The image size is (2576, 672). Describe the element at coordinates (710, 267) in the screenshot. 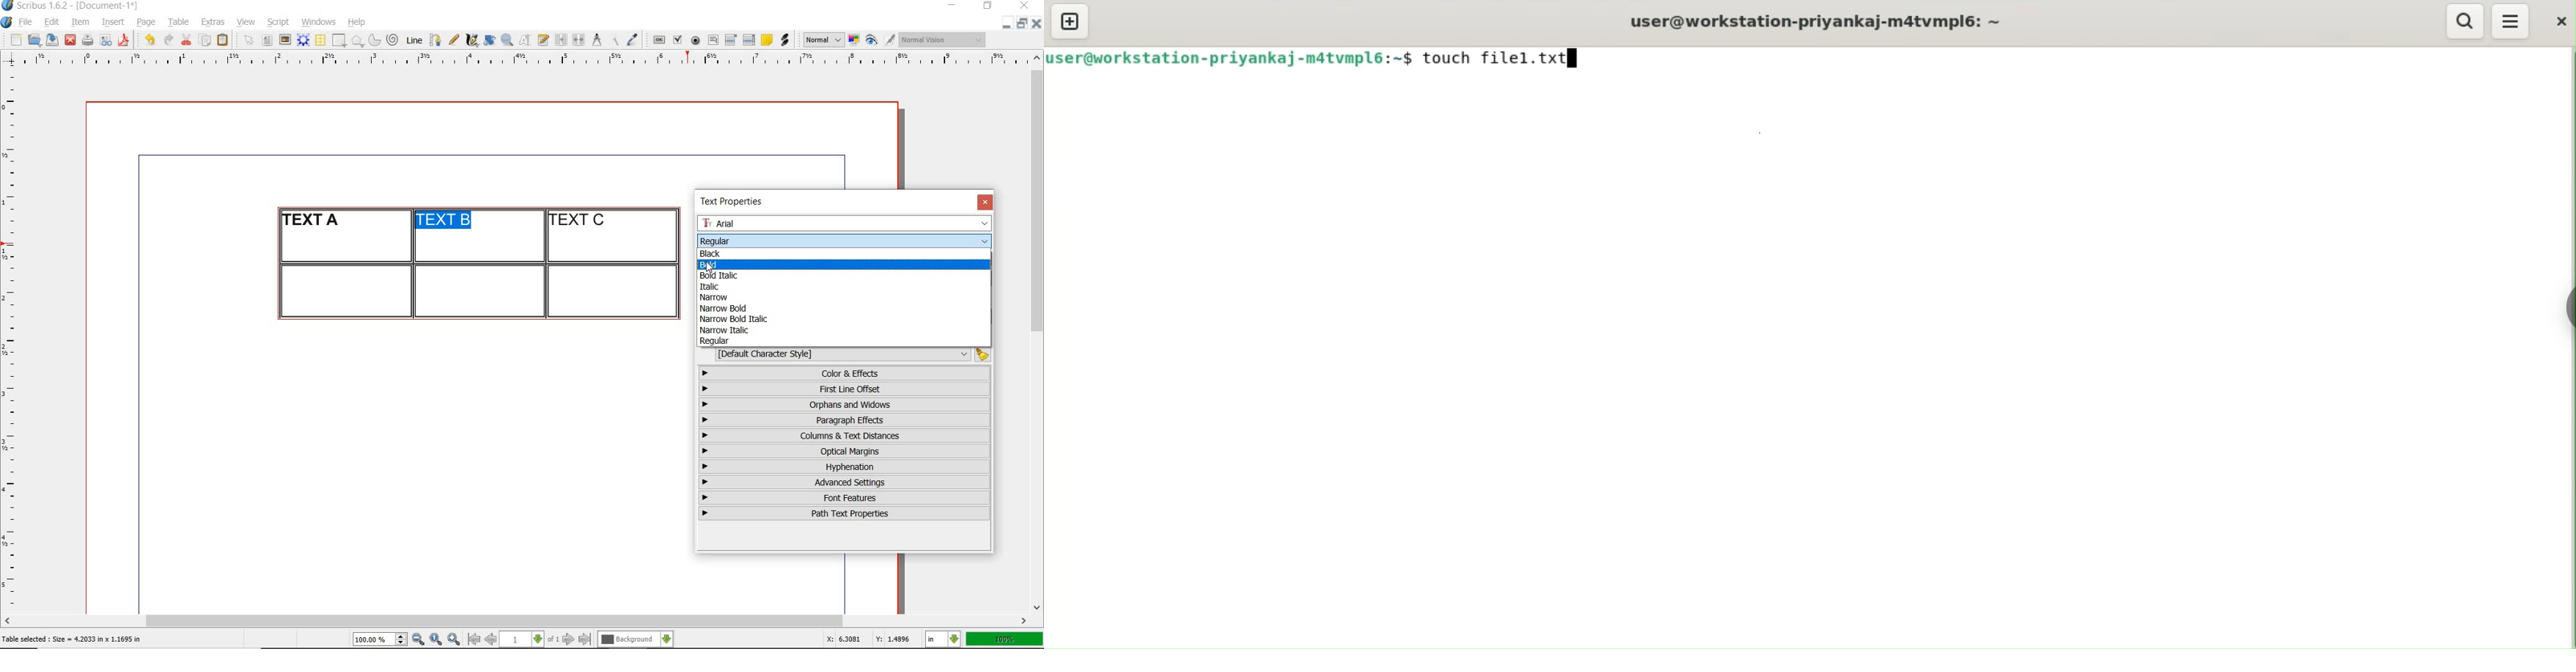

I see `cursor` at that location.